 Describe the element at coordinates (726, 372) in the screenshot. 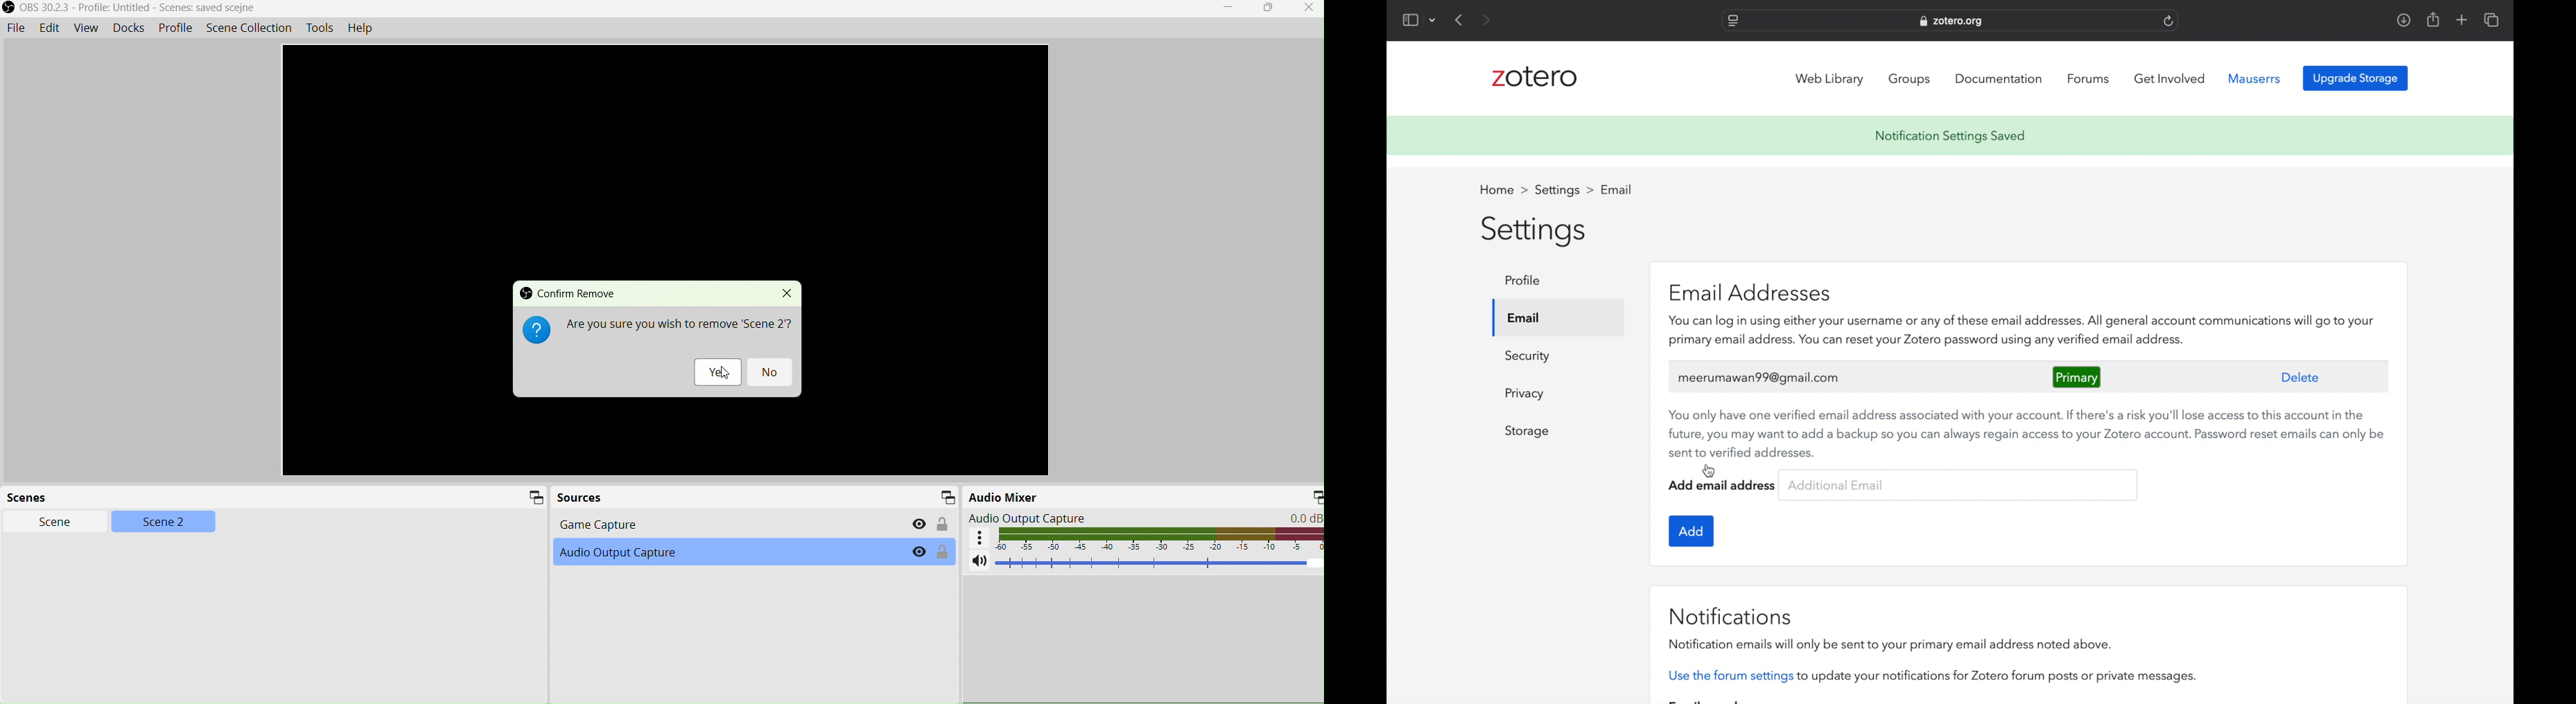

I see `Cursor` at that location.